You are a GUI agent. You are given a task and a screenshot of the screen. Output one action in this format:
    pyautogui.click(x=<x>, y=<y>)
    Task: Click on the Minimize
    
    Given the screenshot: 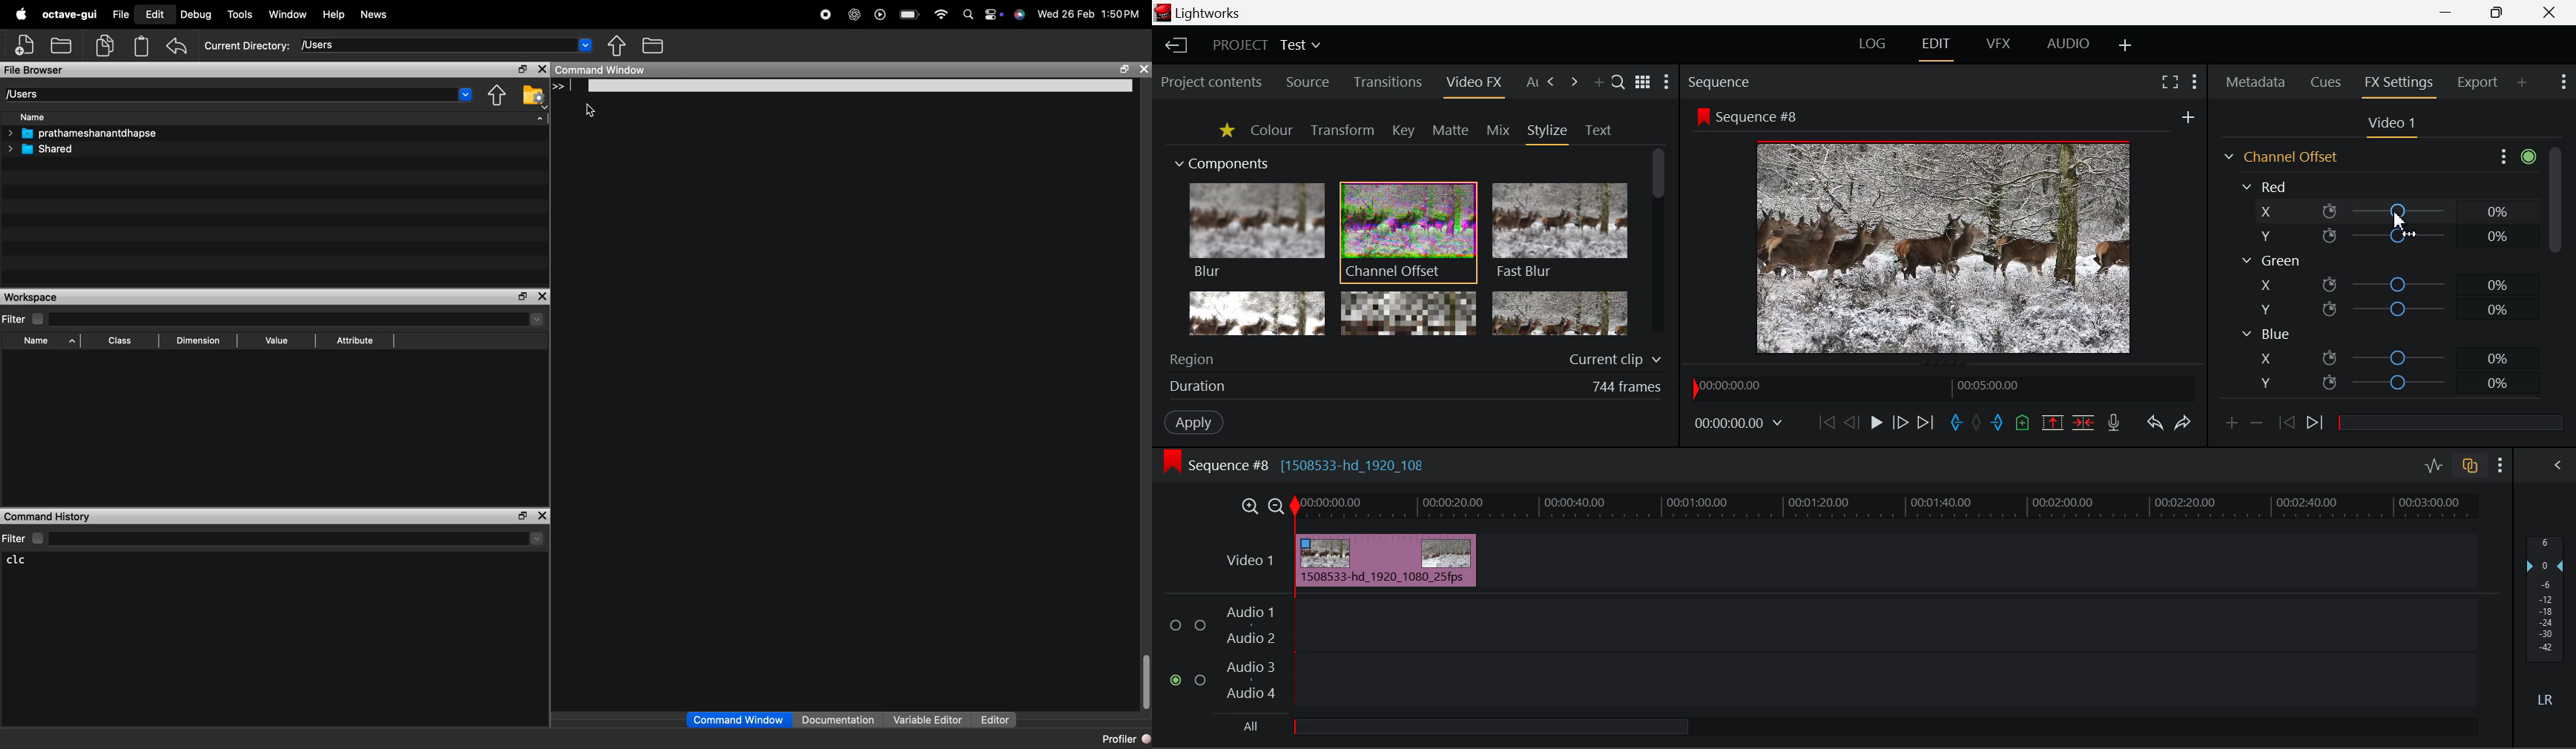 What is the action you would take?
    pyautogui.click(x=2500, y=13)
    